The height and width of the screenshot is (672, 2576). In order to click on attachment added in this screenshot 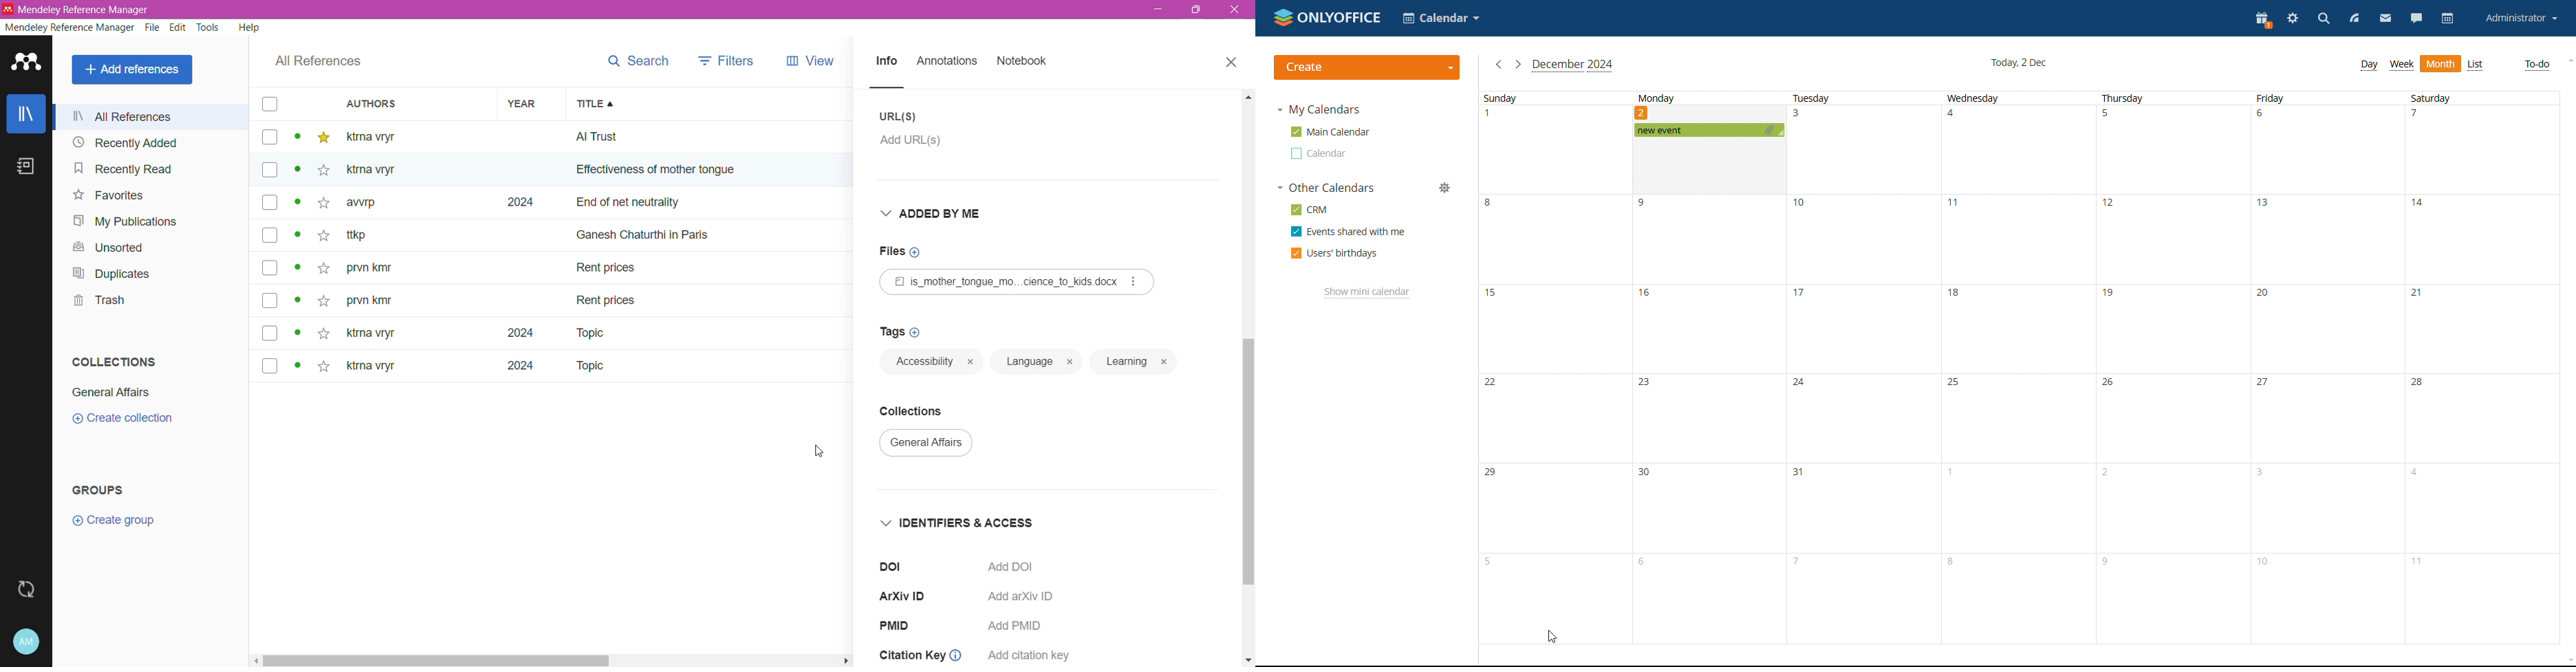, I will do `click(1771, 130)`.